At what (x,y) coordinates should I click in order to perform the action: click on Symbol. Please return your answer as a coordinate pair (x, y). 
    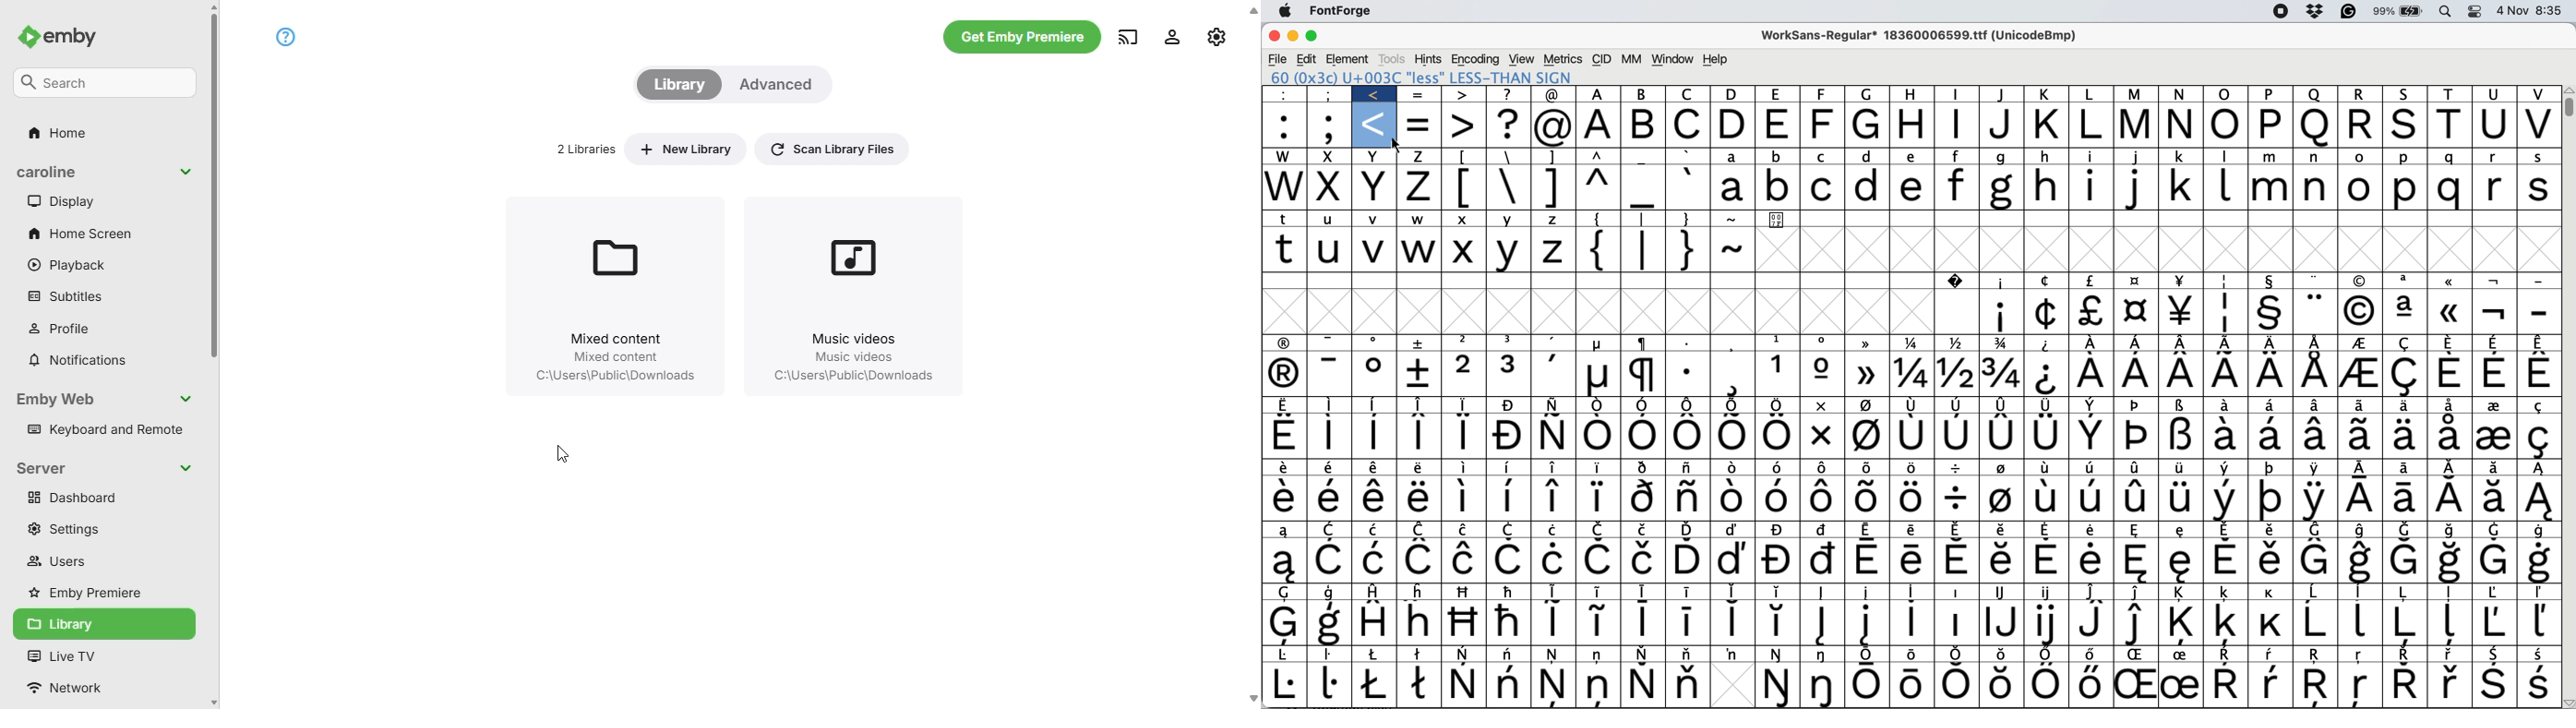
    Looking at the image, I should click on (2359, 592).